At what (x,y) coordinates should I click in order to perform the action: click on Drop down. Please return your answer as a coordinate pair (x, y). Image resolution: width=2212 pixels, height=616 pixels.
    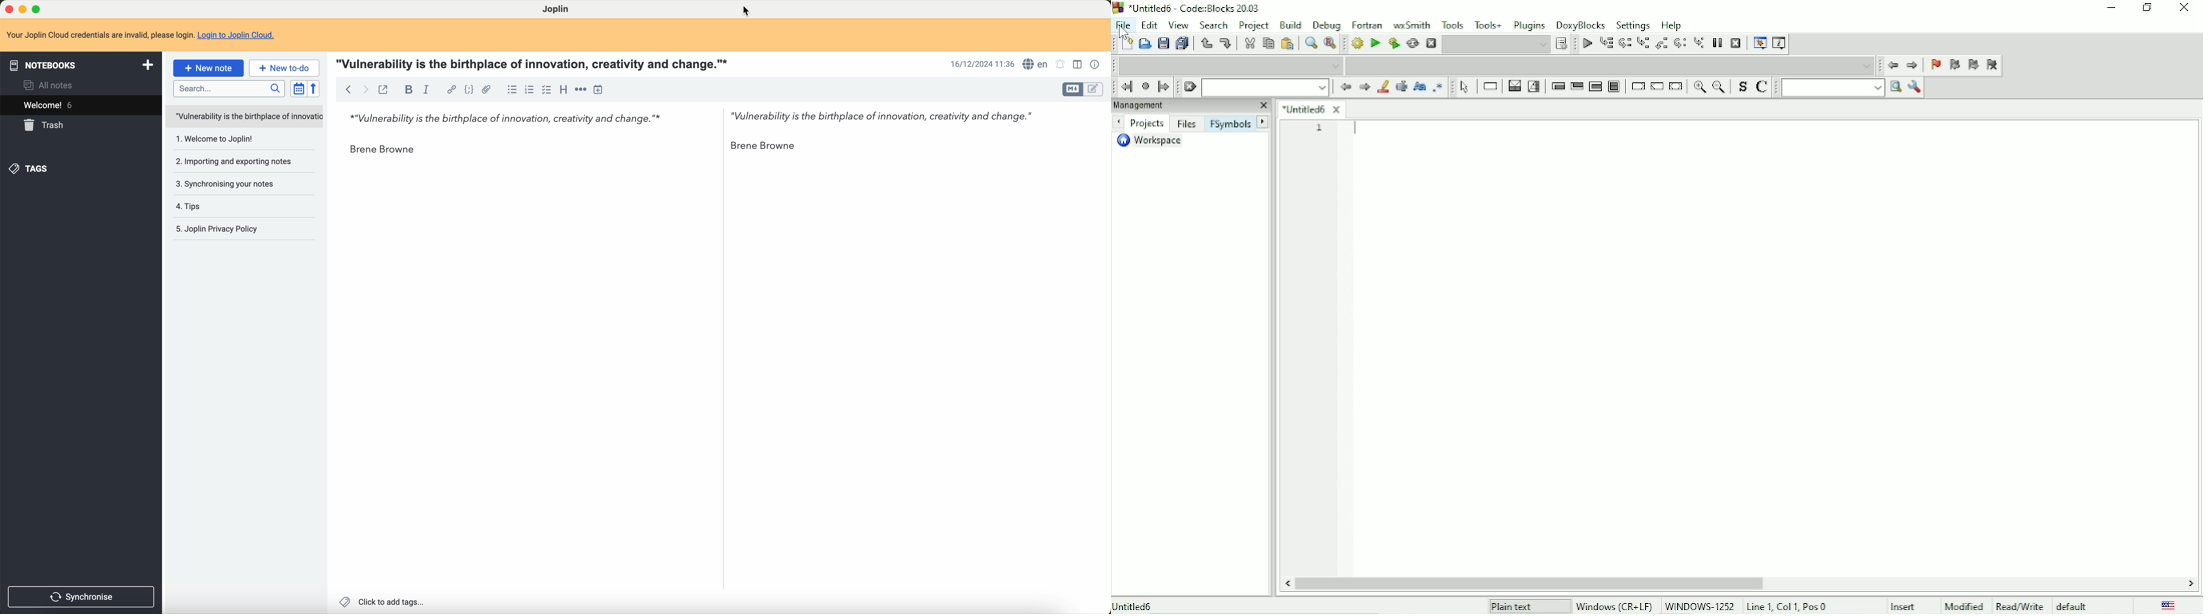
    Looking at the image, I should click on (1228, 65).